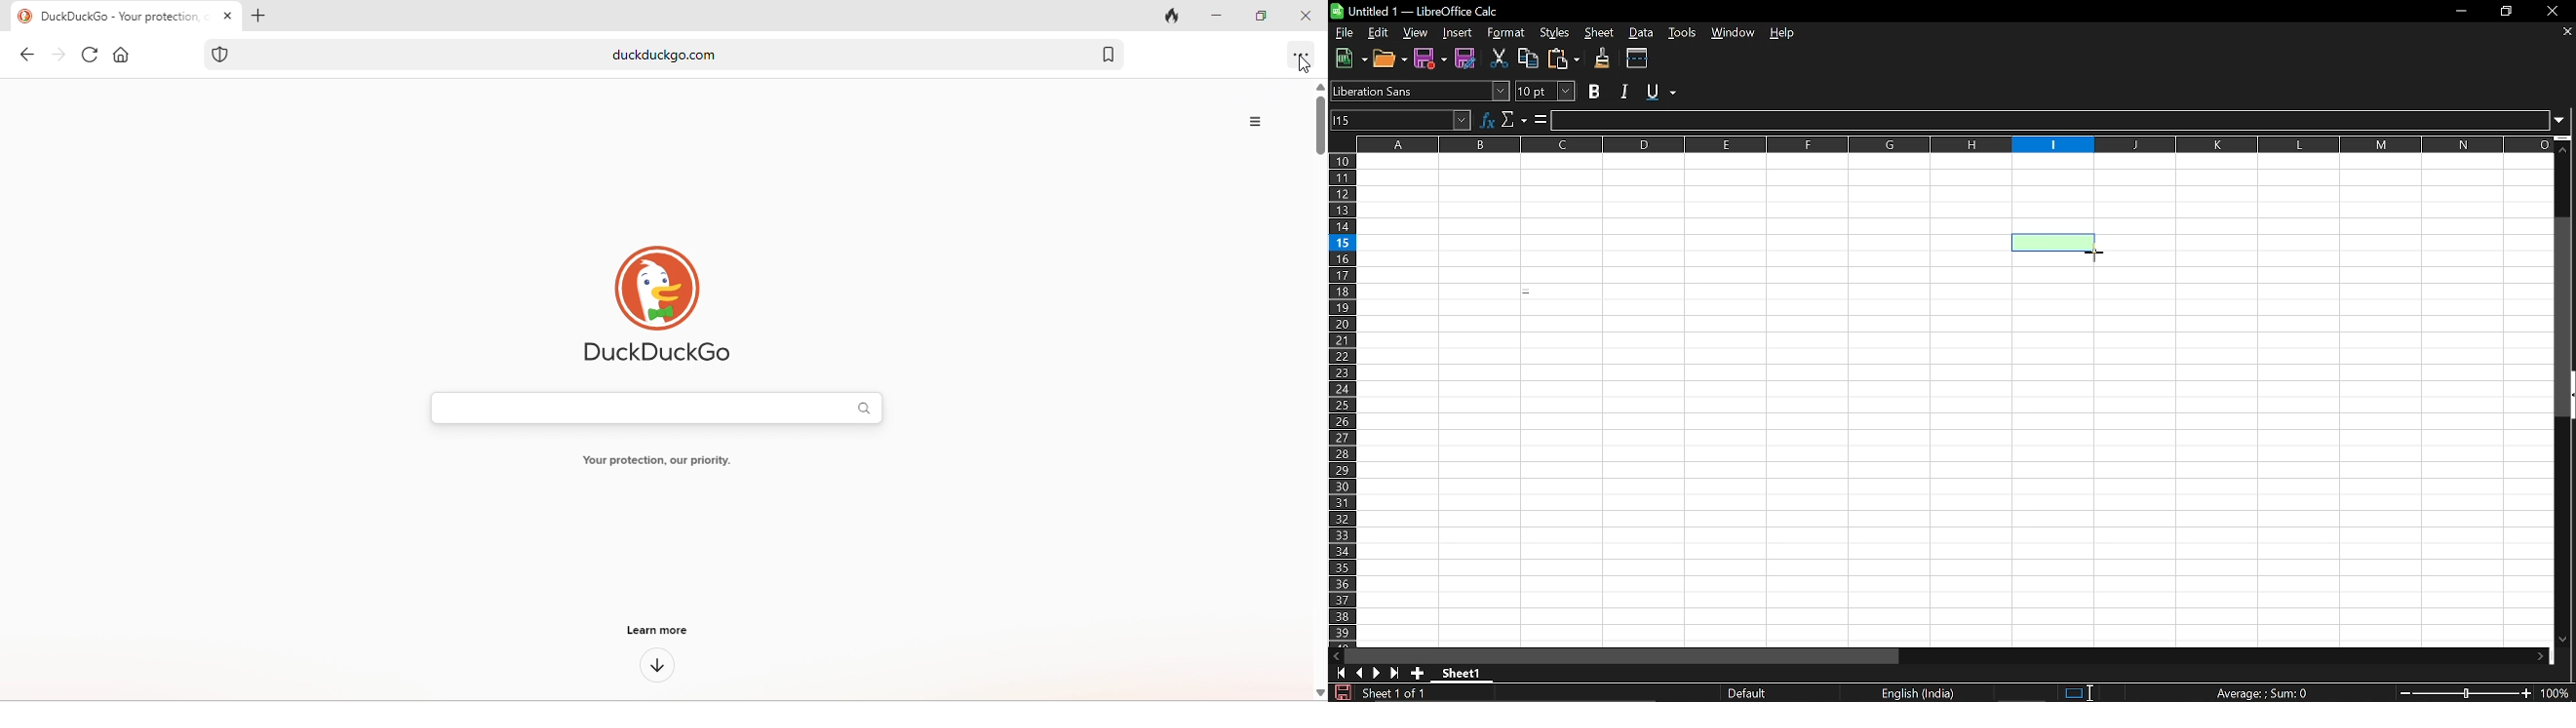  Describe the element at coordinates (1419, 674) in the screenshot. I see `Add sheet` at that location.